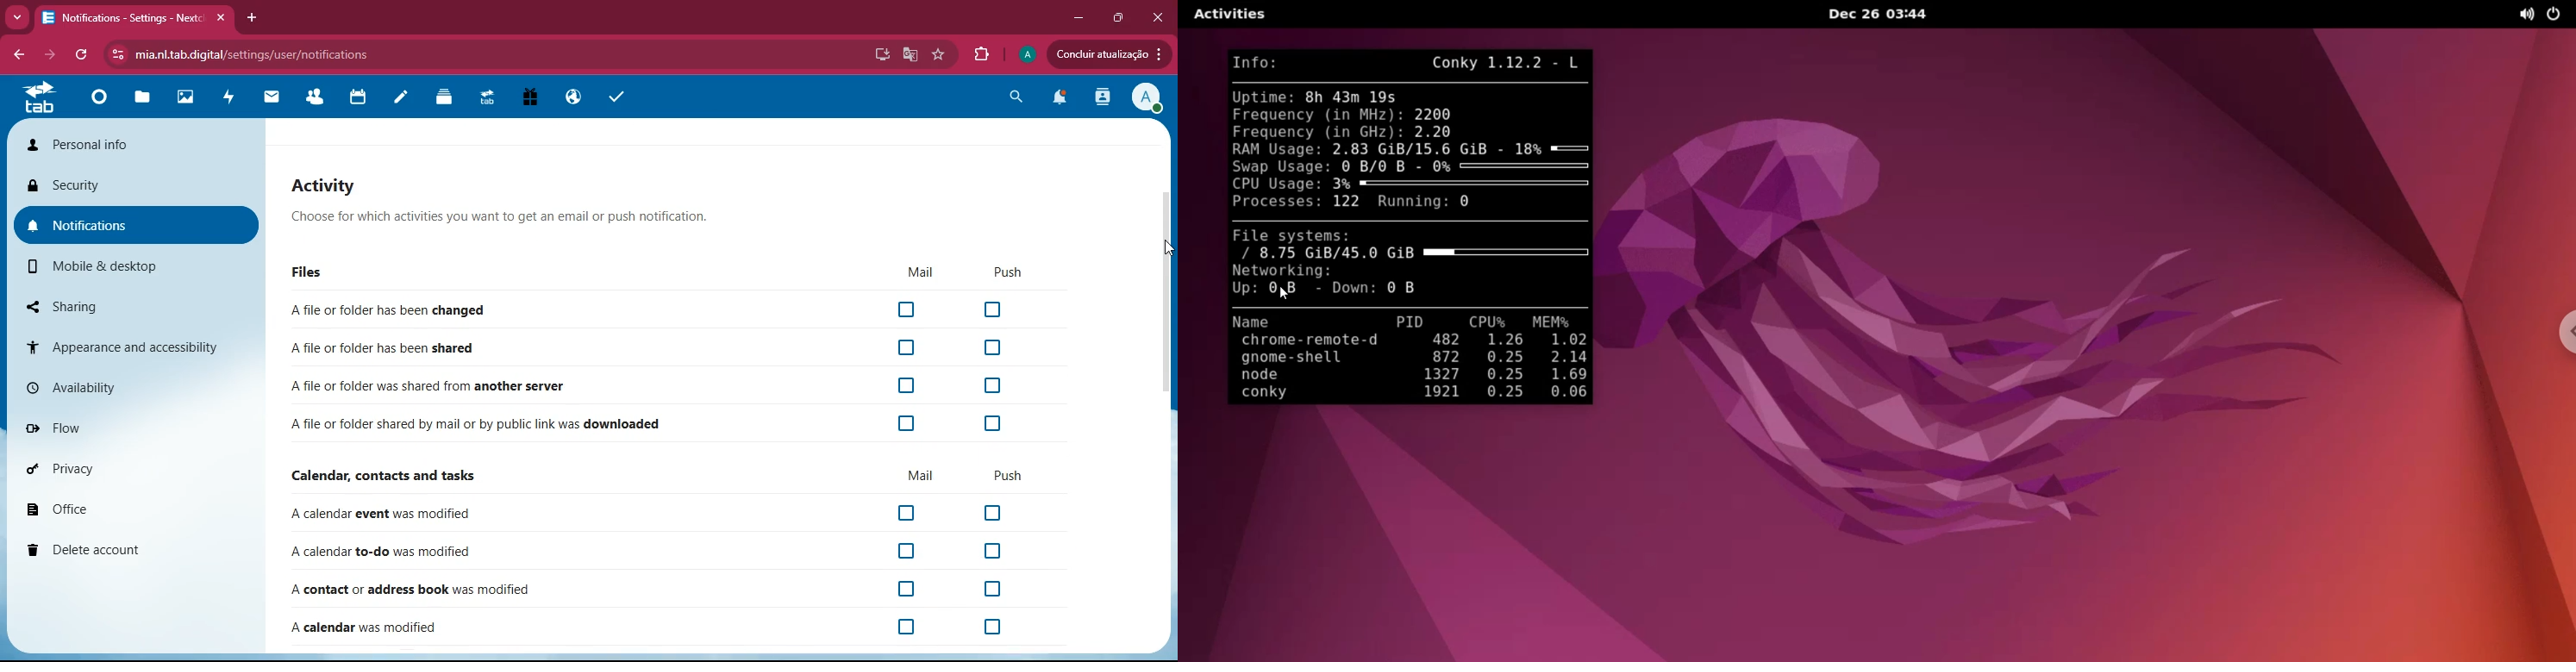  Describe the element at coordinates (189, 98) in the screenshot. I see `images` at that location.